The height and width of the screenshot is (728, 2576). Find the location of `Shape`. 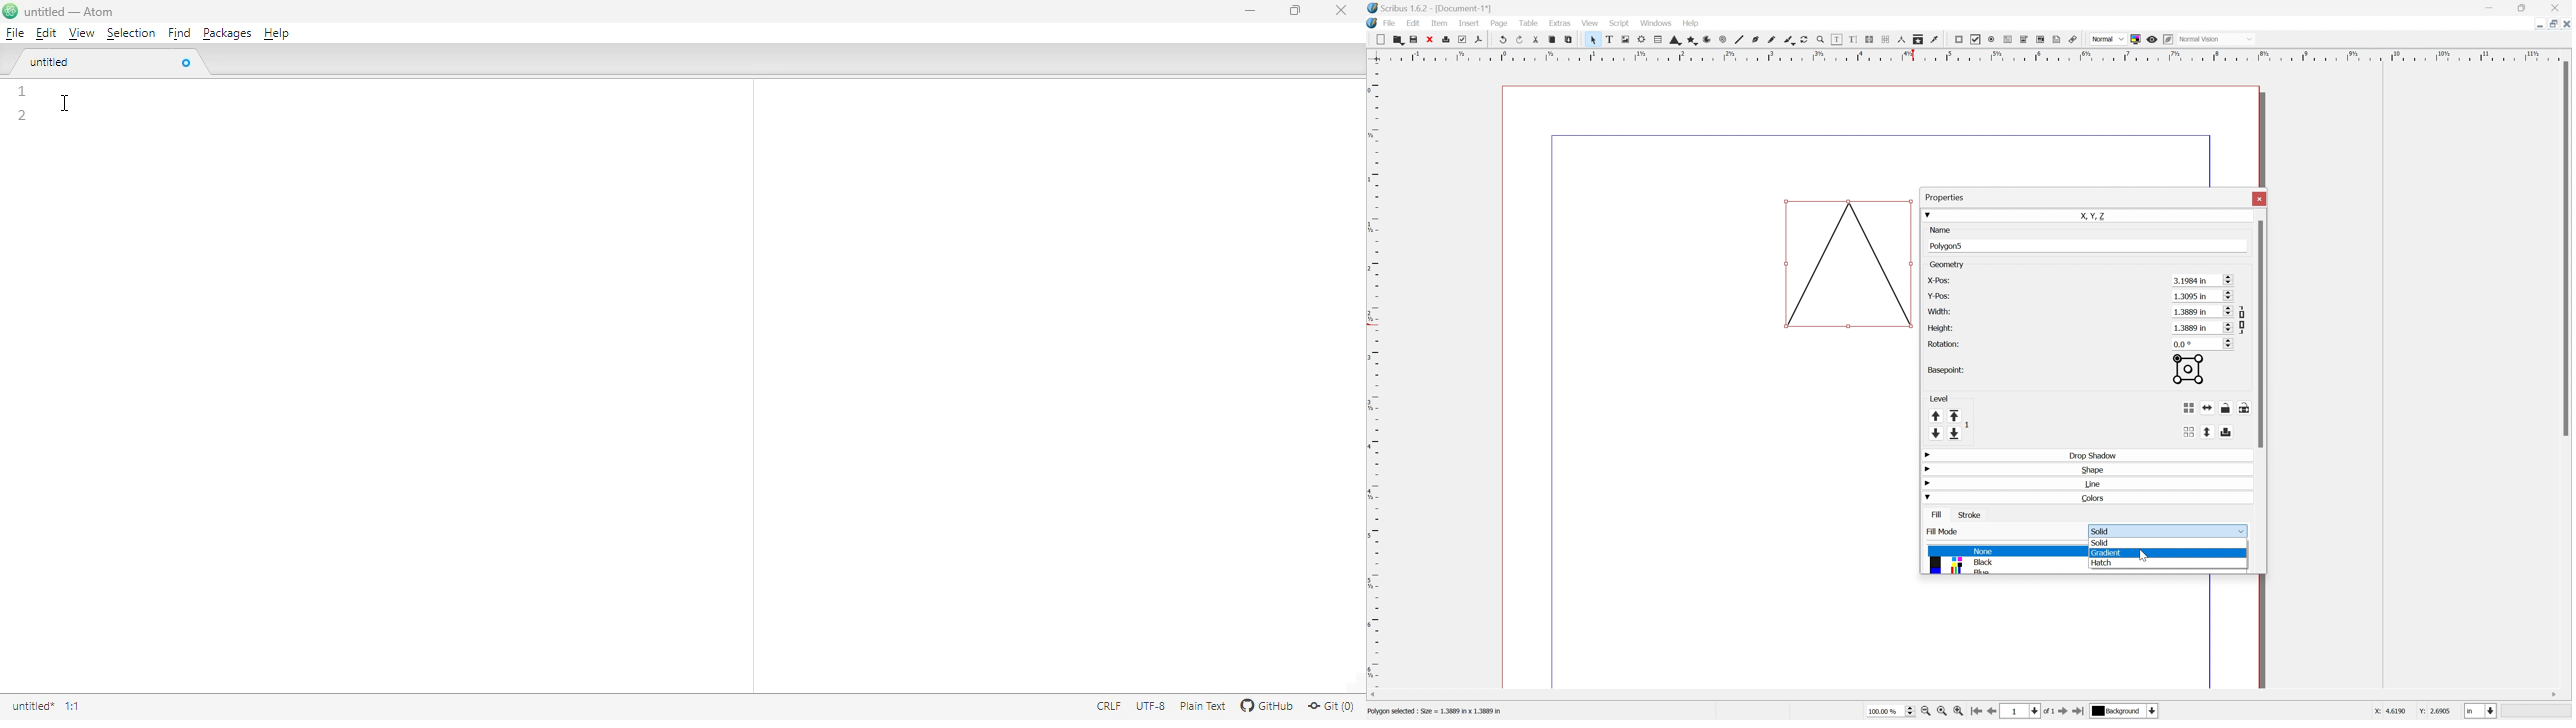

Shape is located at coordinates (2098, 469).